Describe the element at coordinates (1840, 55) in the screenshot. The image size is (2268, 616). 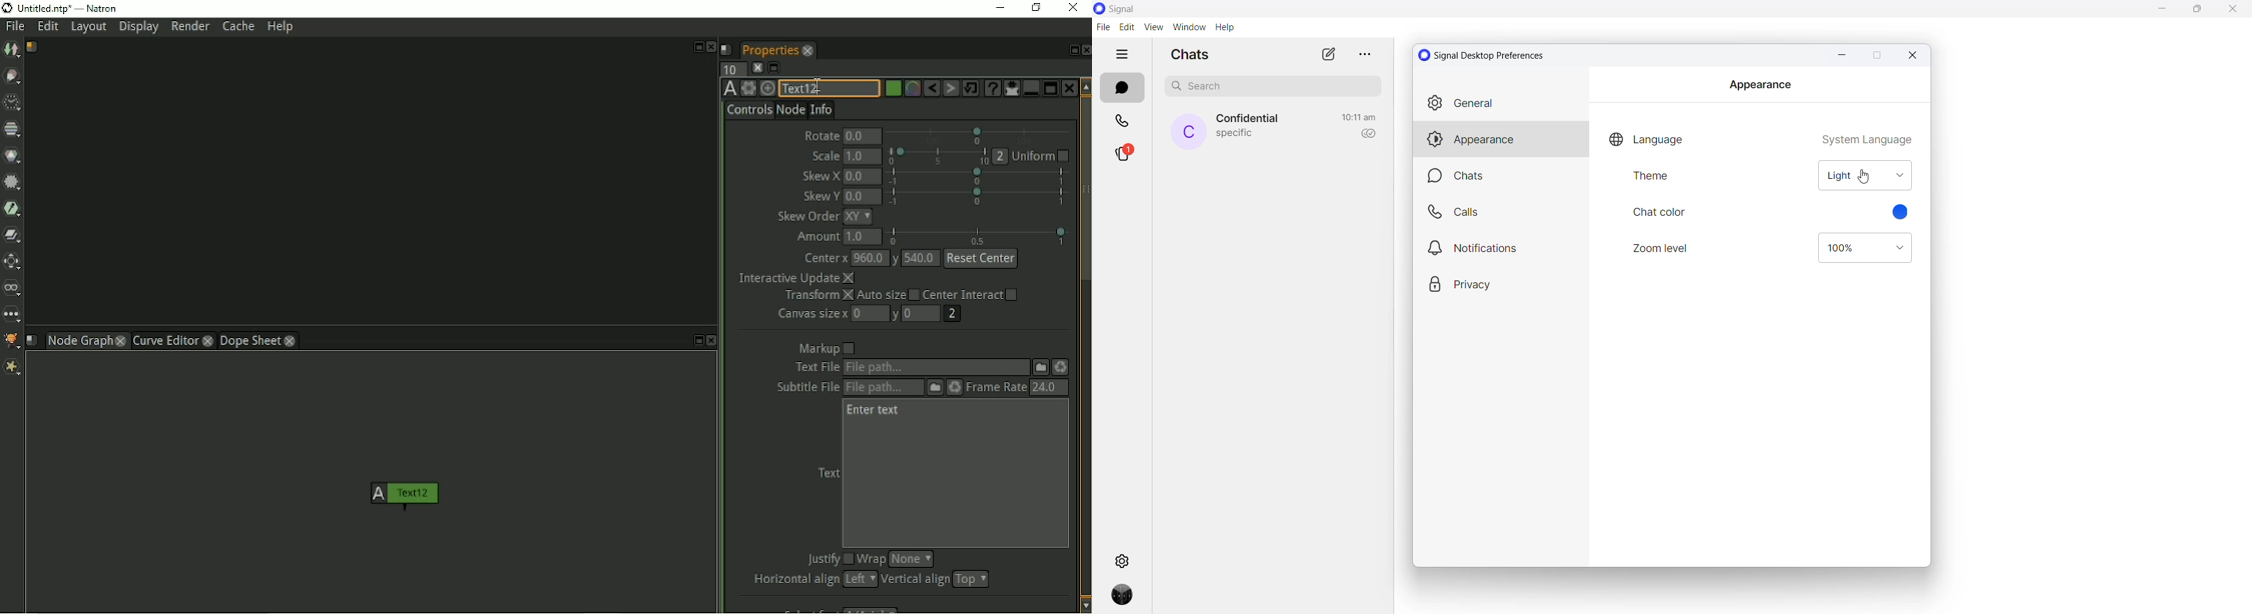
I see `minimize` at that location.